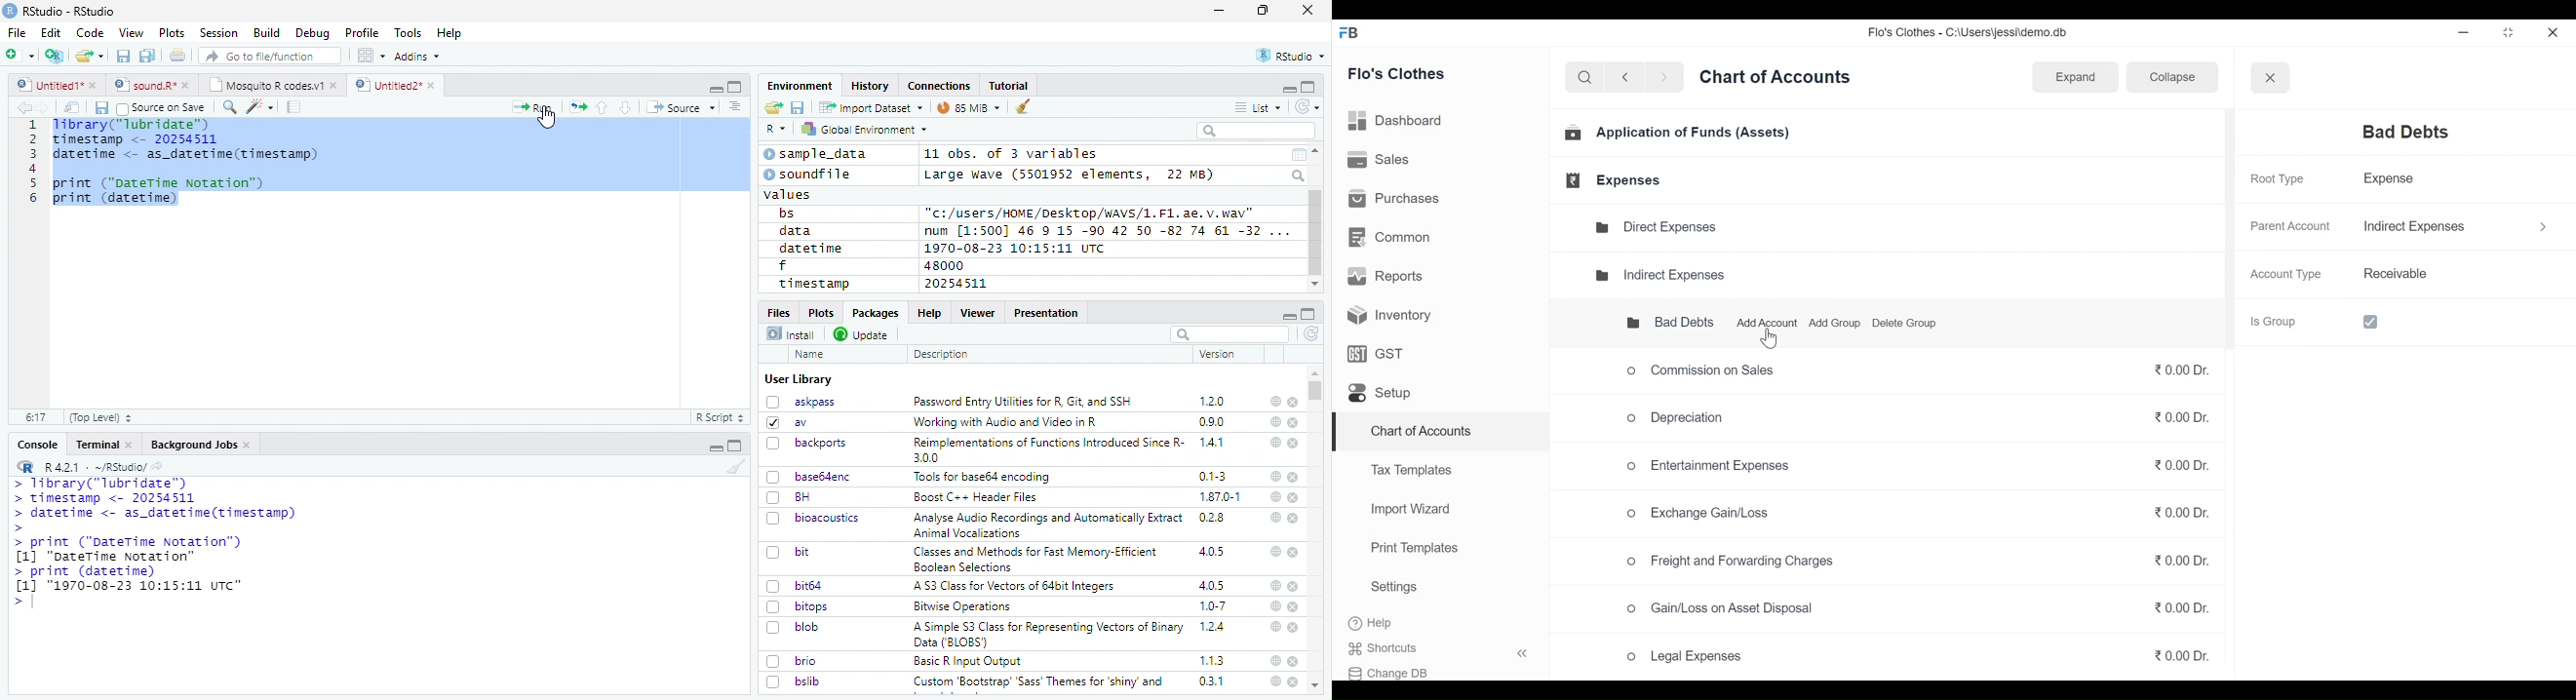 The height and width of the screenshot is (700, 2576). I want to click on timestamp, so click(813, 283).